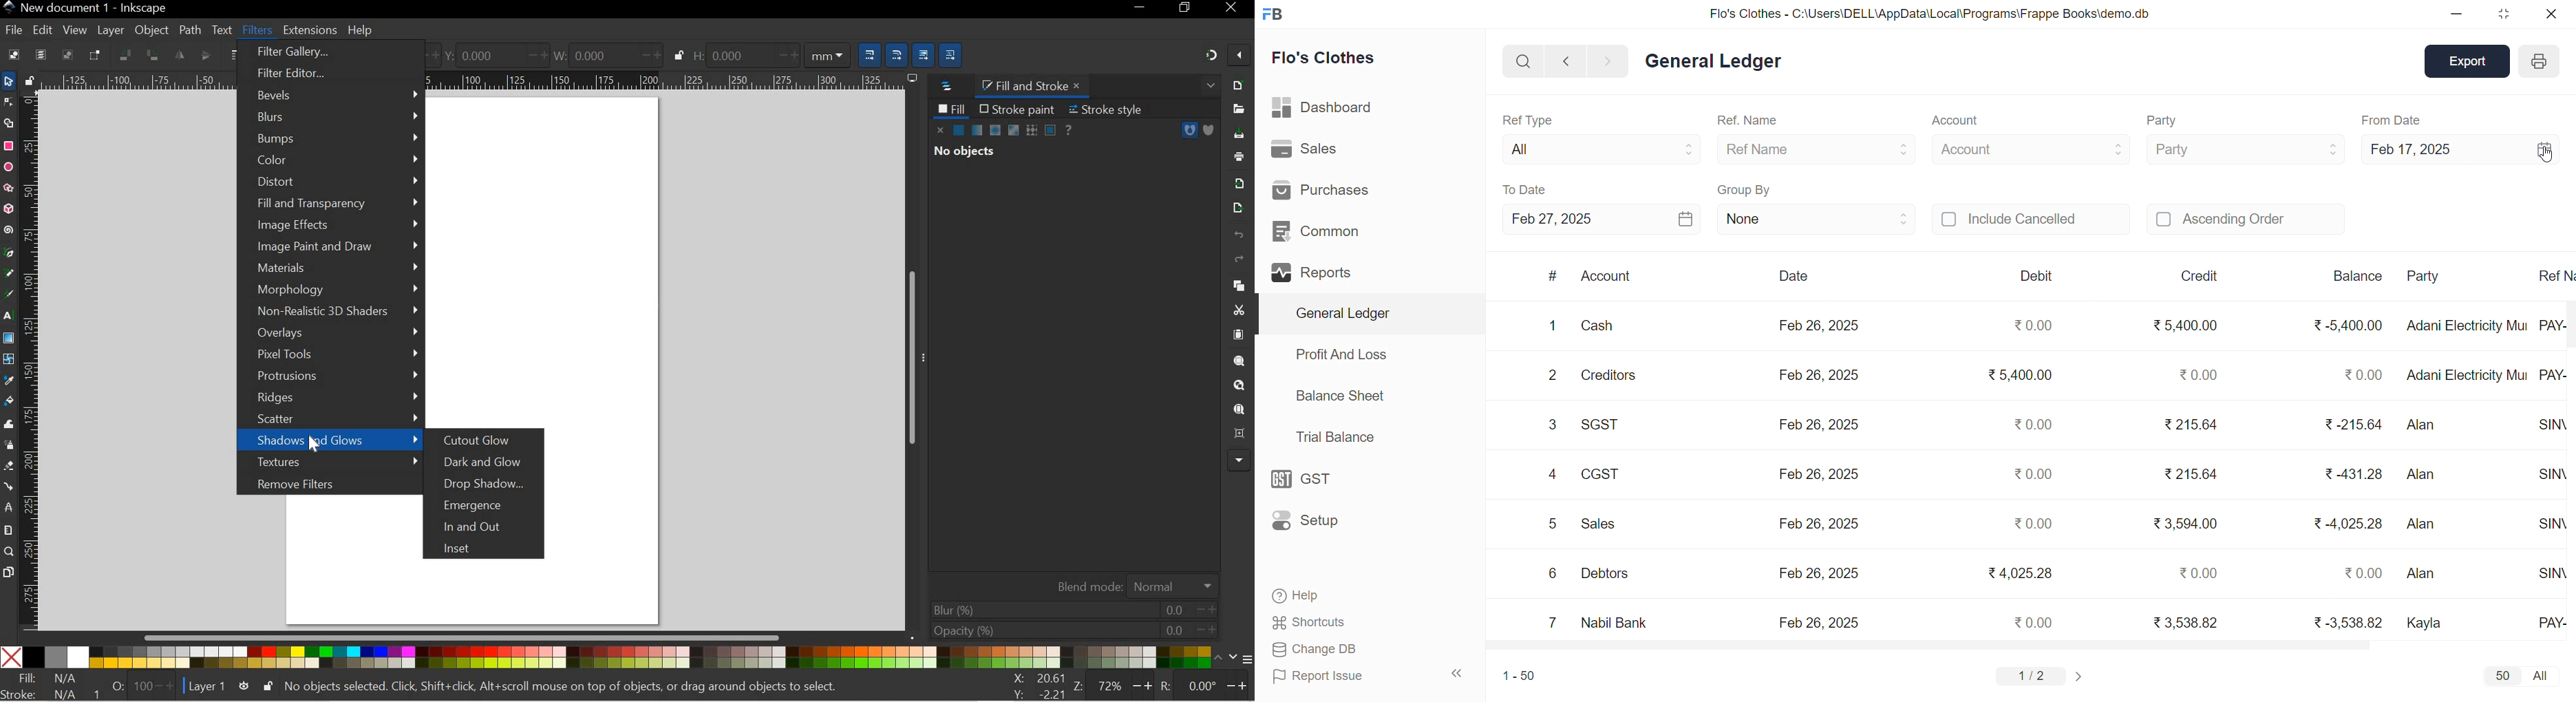 The image size is (2576, 728). Describe the element at coordinates (2392, 120) in the screenshot. I see `From Date` at that location.